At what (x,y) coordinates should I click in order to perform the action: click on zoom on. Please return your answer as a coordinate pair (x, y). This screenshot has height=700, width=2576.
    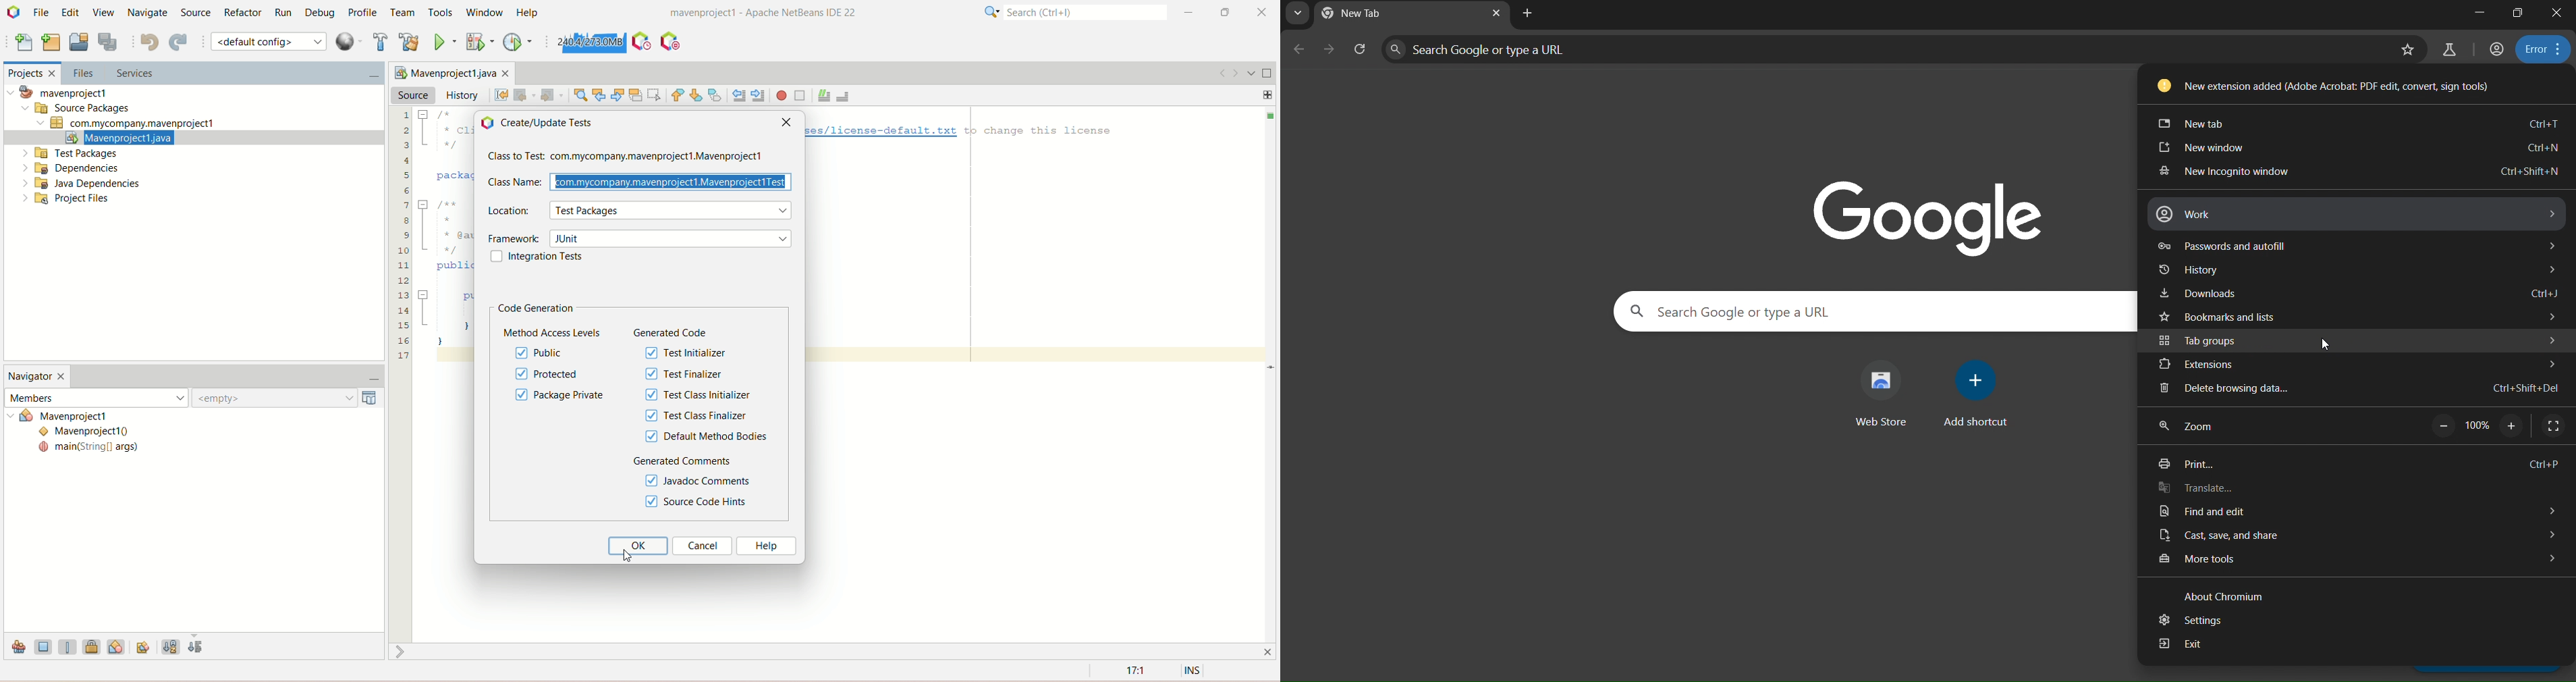
    Looking at the image, I should click on (2513, 427).